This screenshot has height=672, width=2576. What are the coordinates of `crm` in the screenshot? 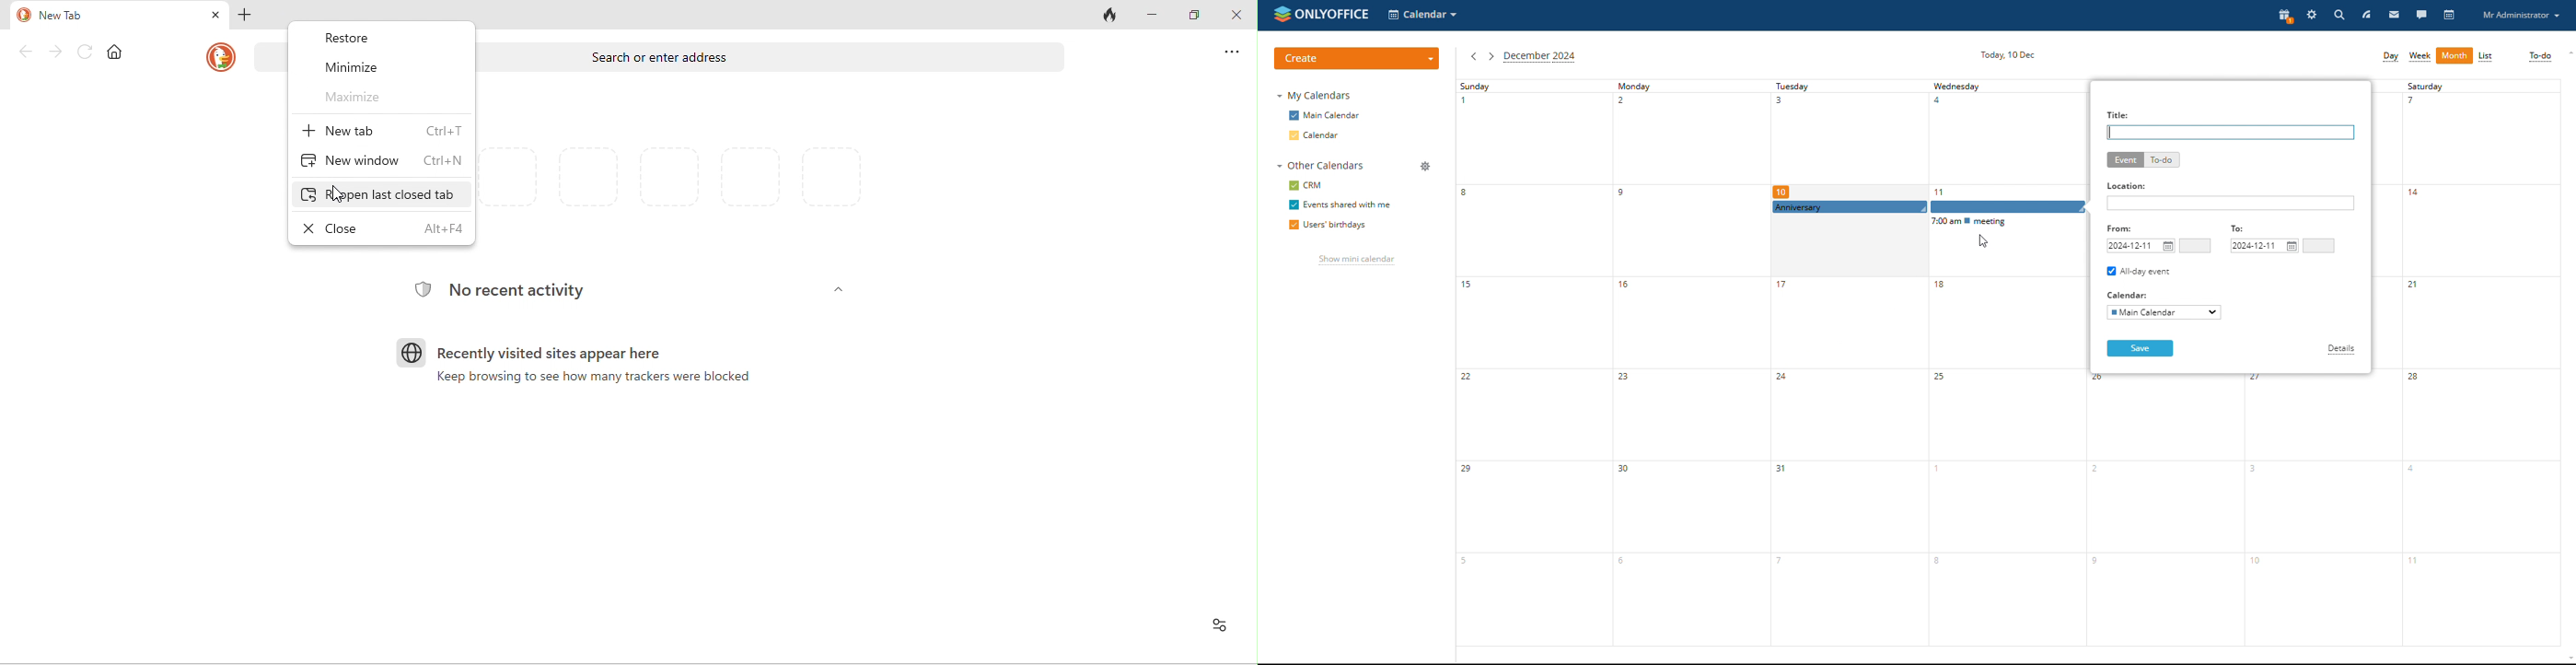 It's located at (1305, 185).